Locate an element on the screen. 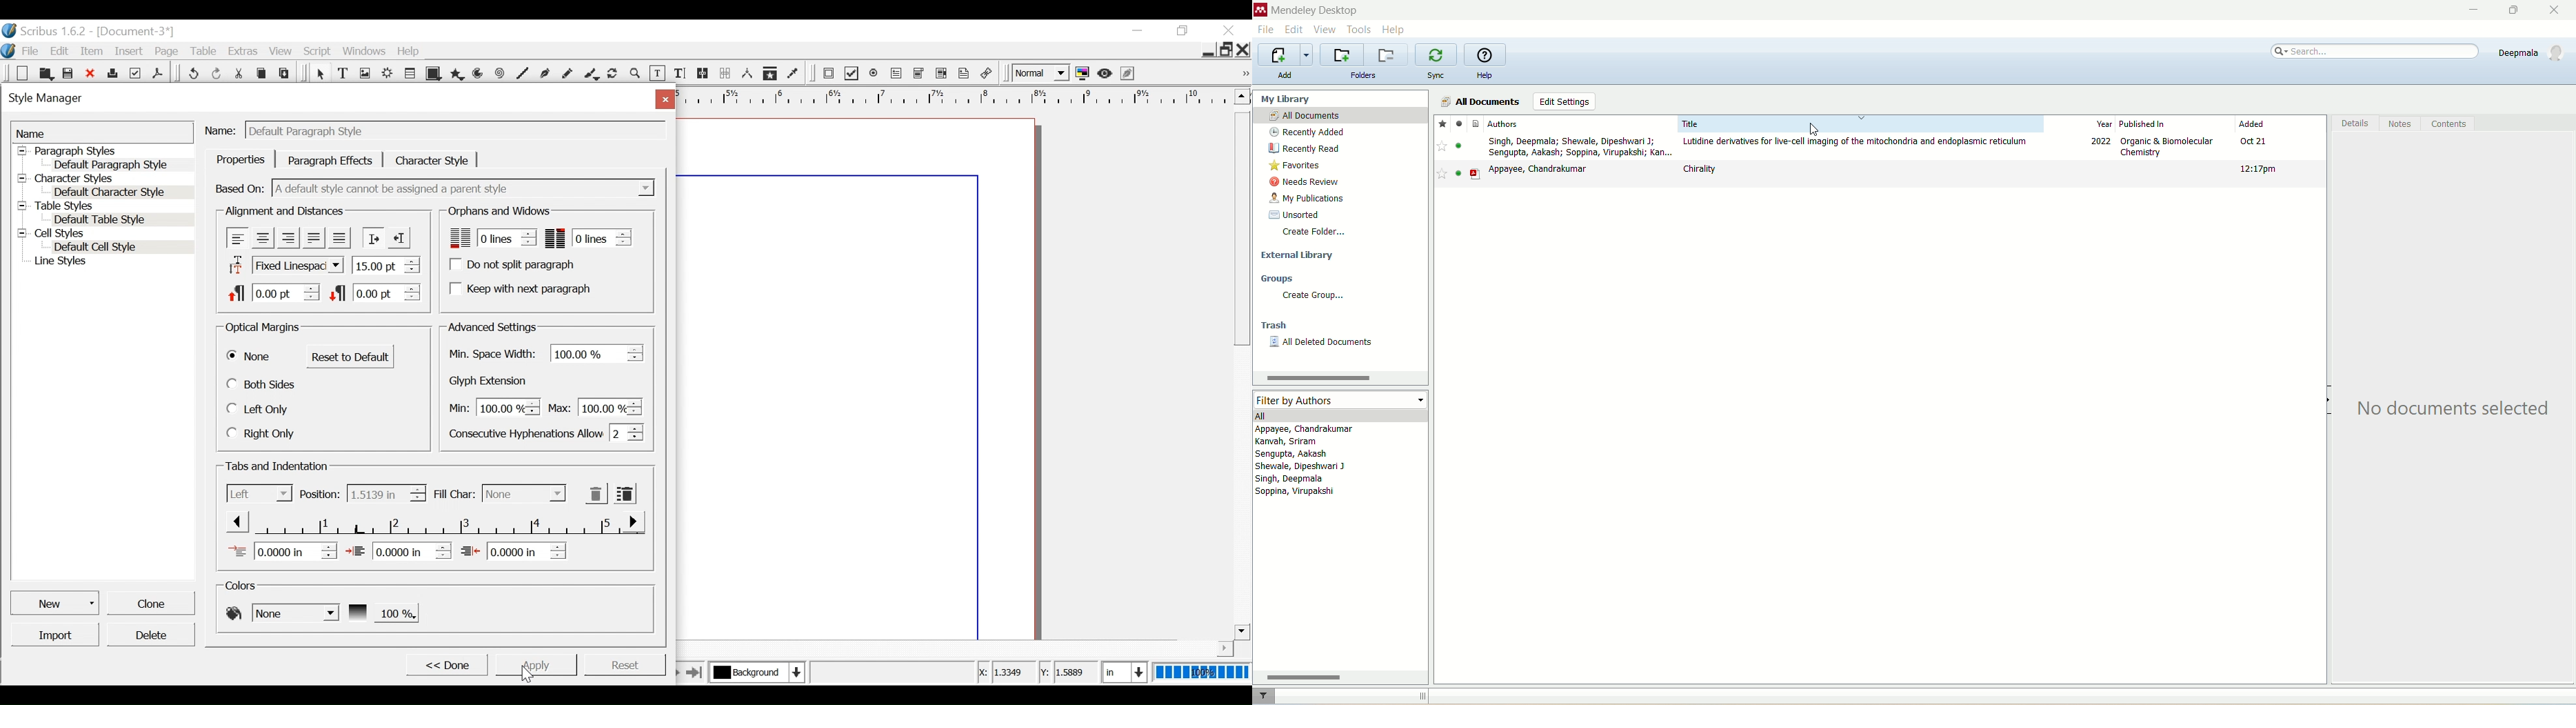  Alignment and Distances is located at coordinates (284, 212).